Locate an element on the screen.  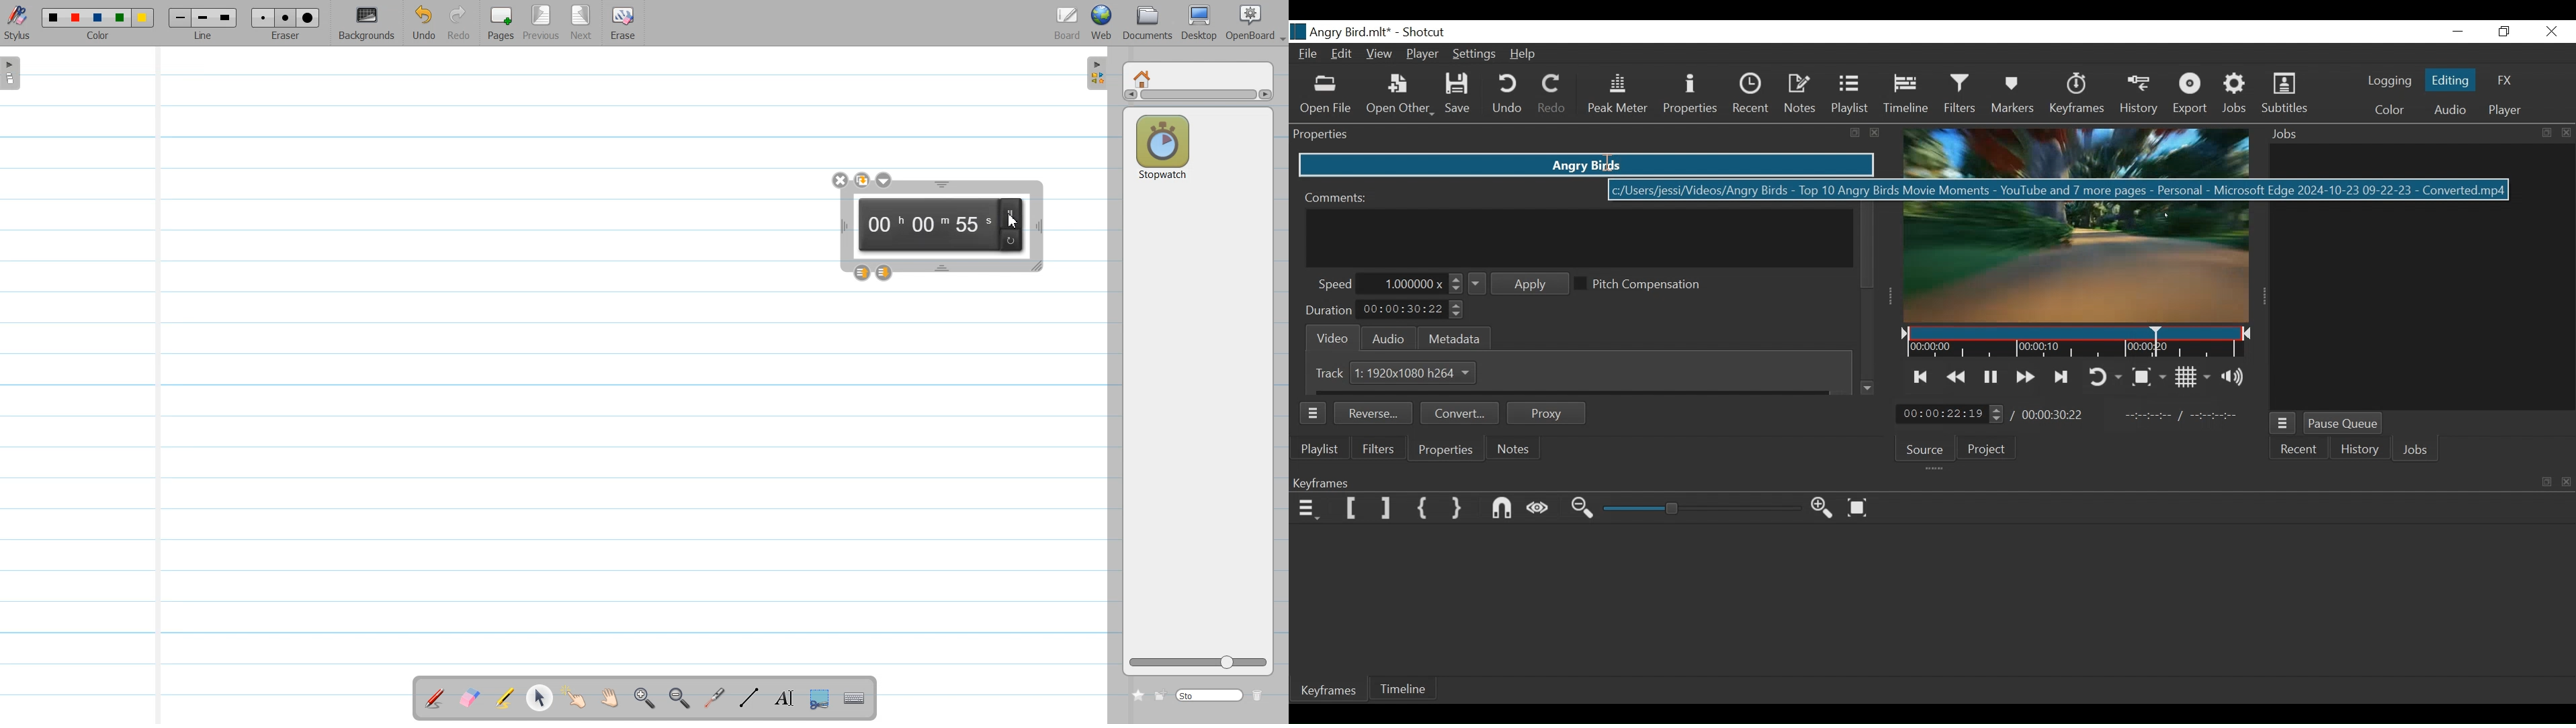
location is located at coordinates (1834, 255).